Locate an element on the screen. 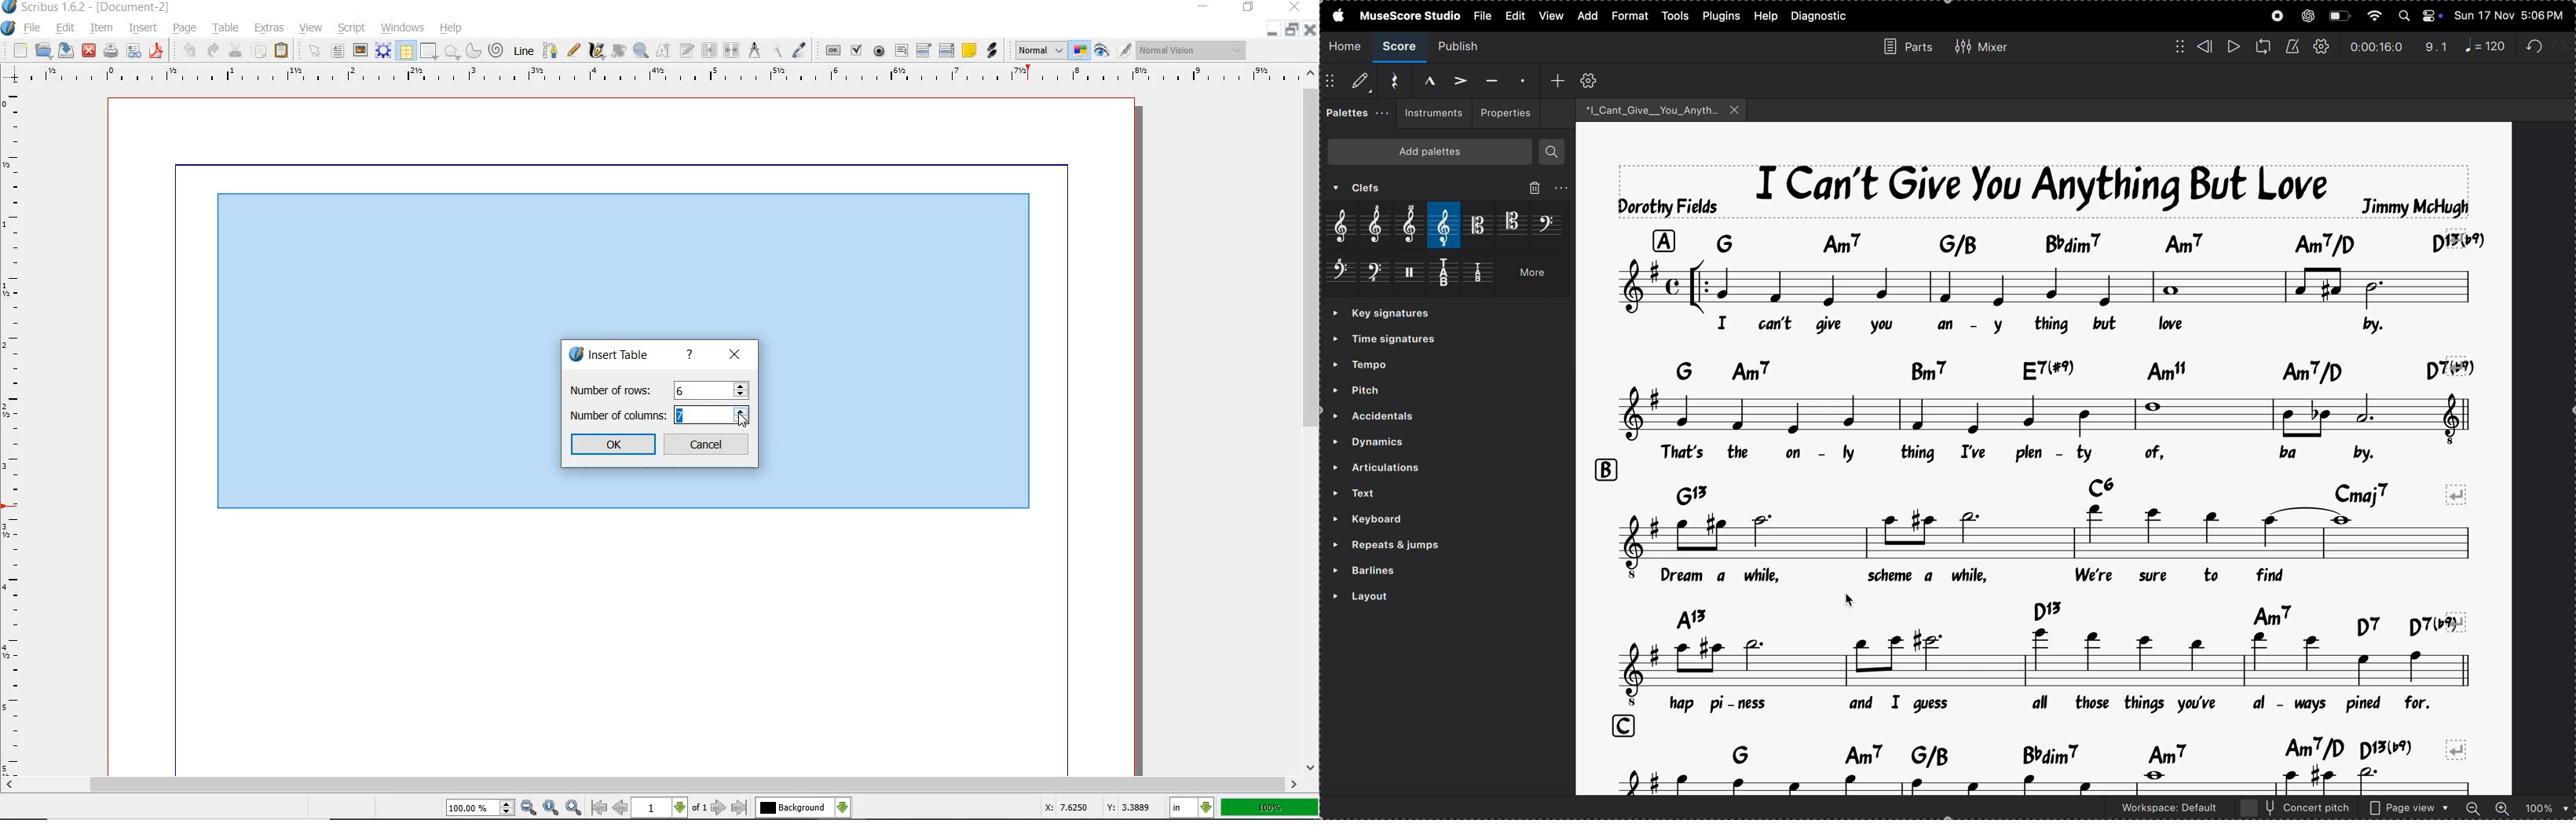 The image size is (2576, 840). column value is located at coordinates (712, 415).